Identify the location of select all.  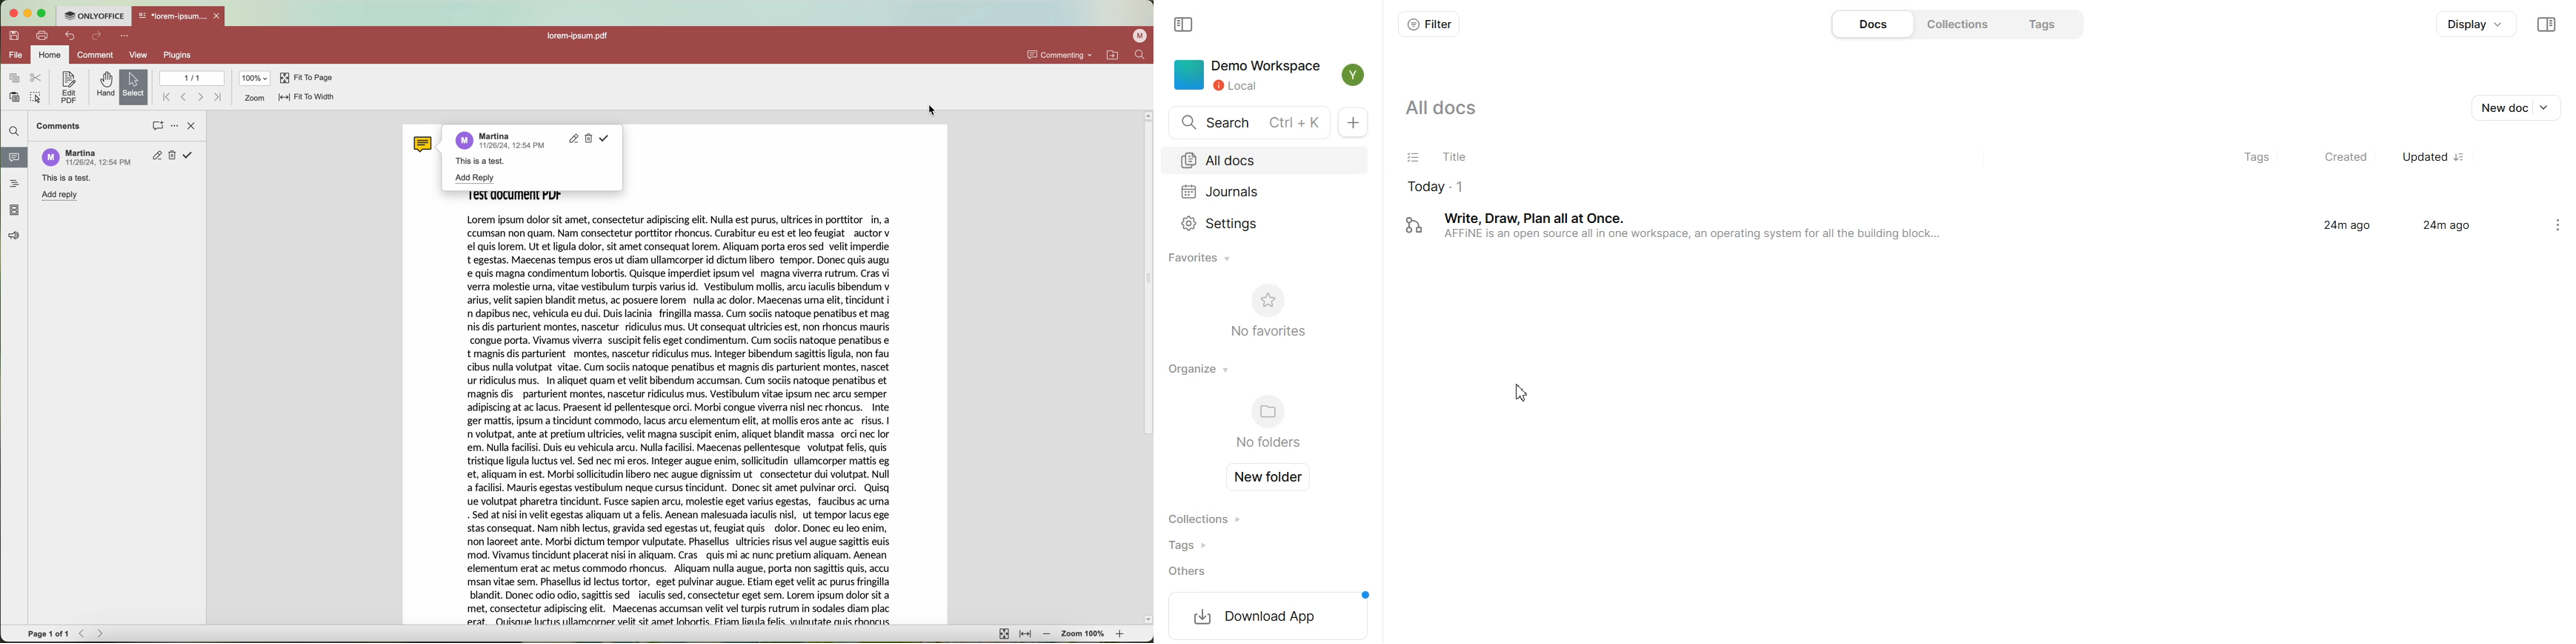
(36, 98).